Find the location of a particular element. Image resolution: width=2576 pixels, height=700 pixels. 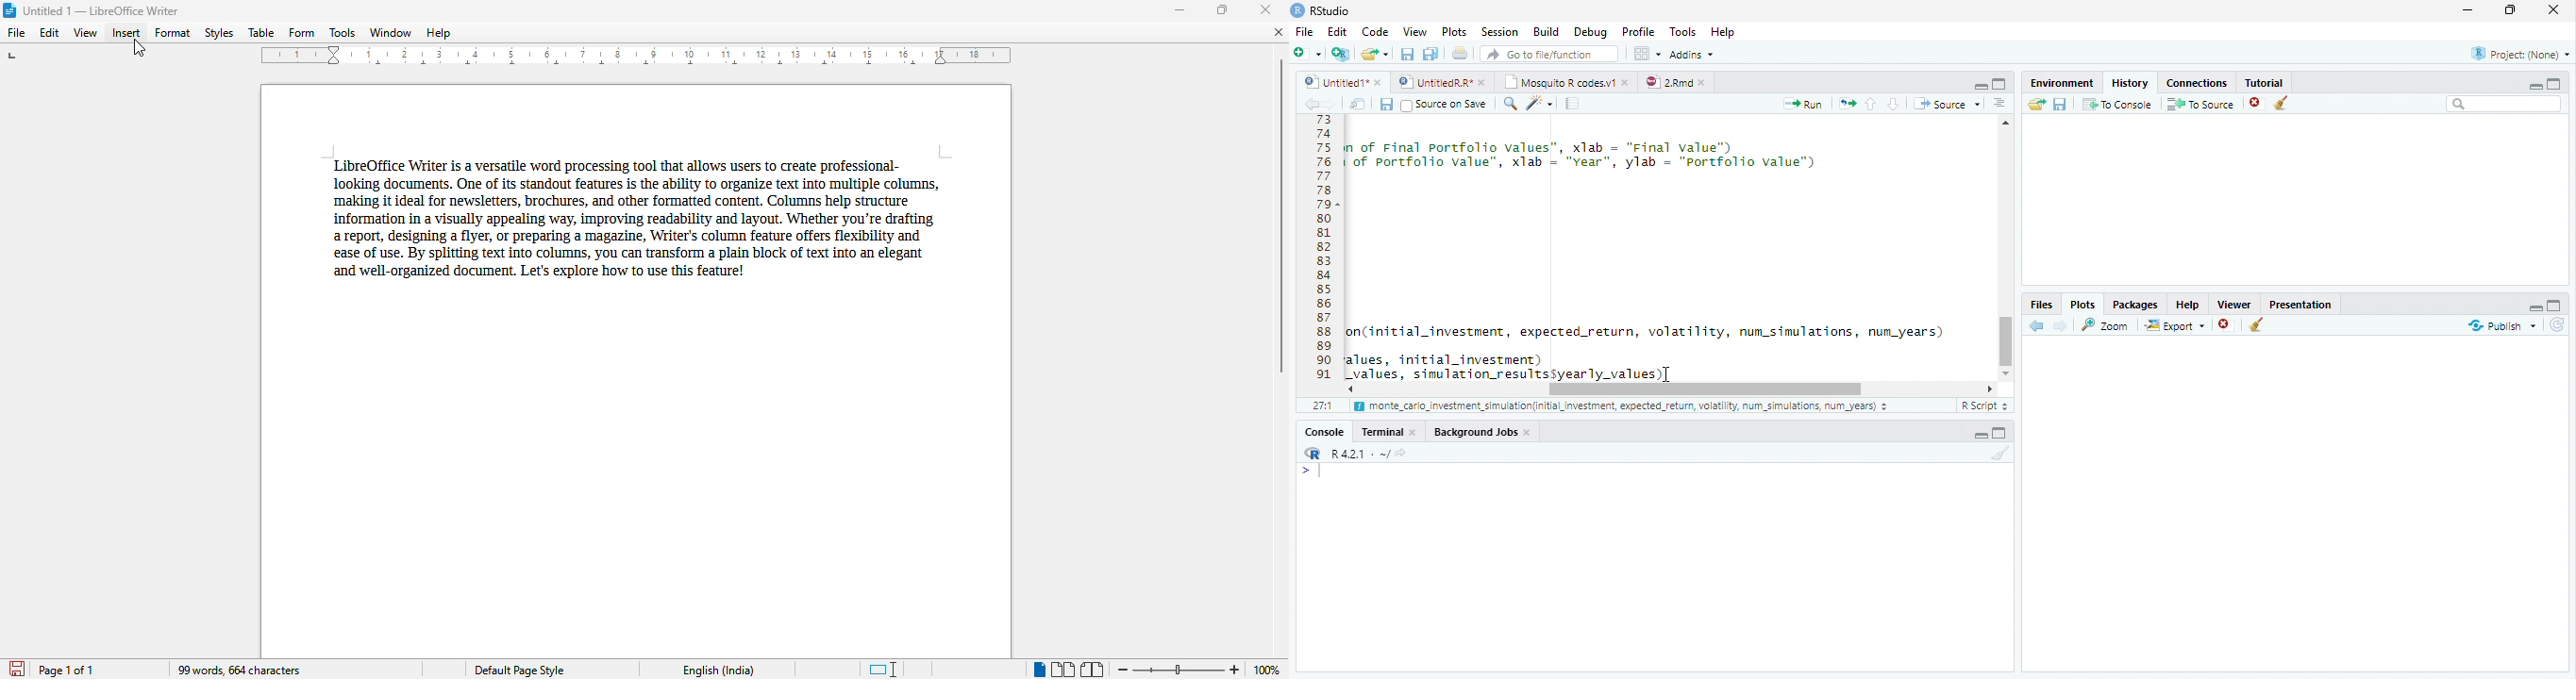

Scroll bar is located at coordinates (1704, 389).